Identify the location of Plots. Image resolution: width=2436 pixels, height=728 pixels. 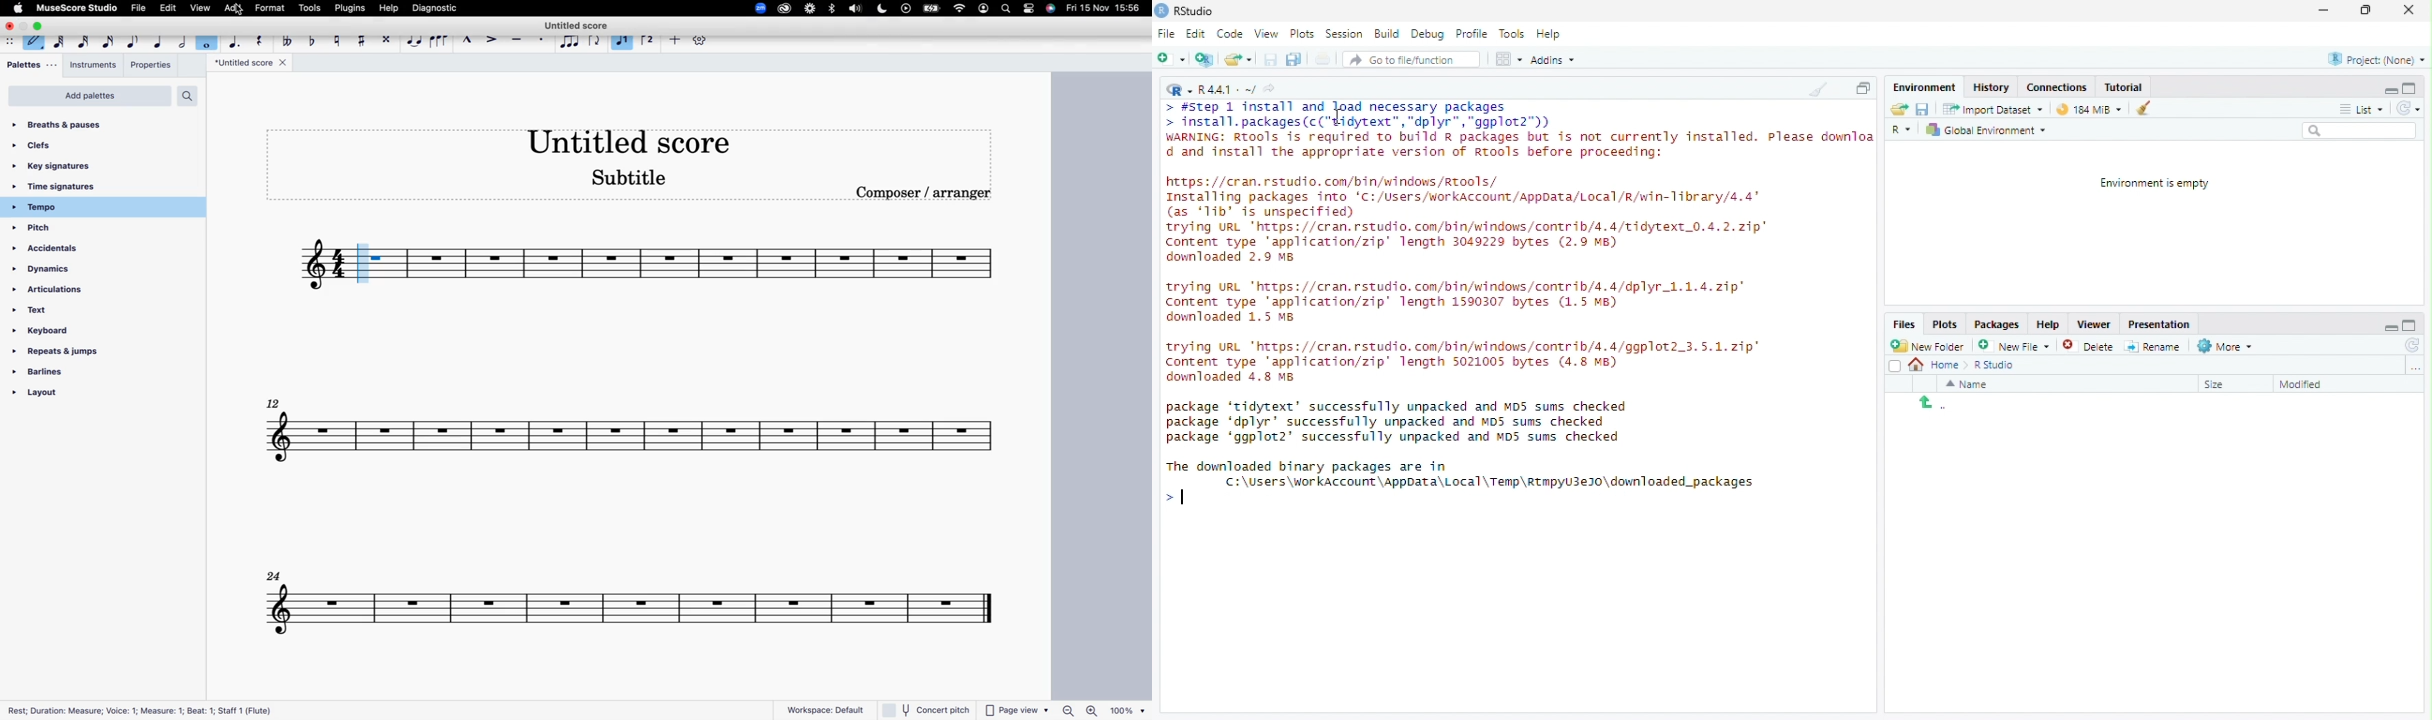
(1301, 34).